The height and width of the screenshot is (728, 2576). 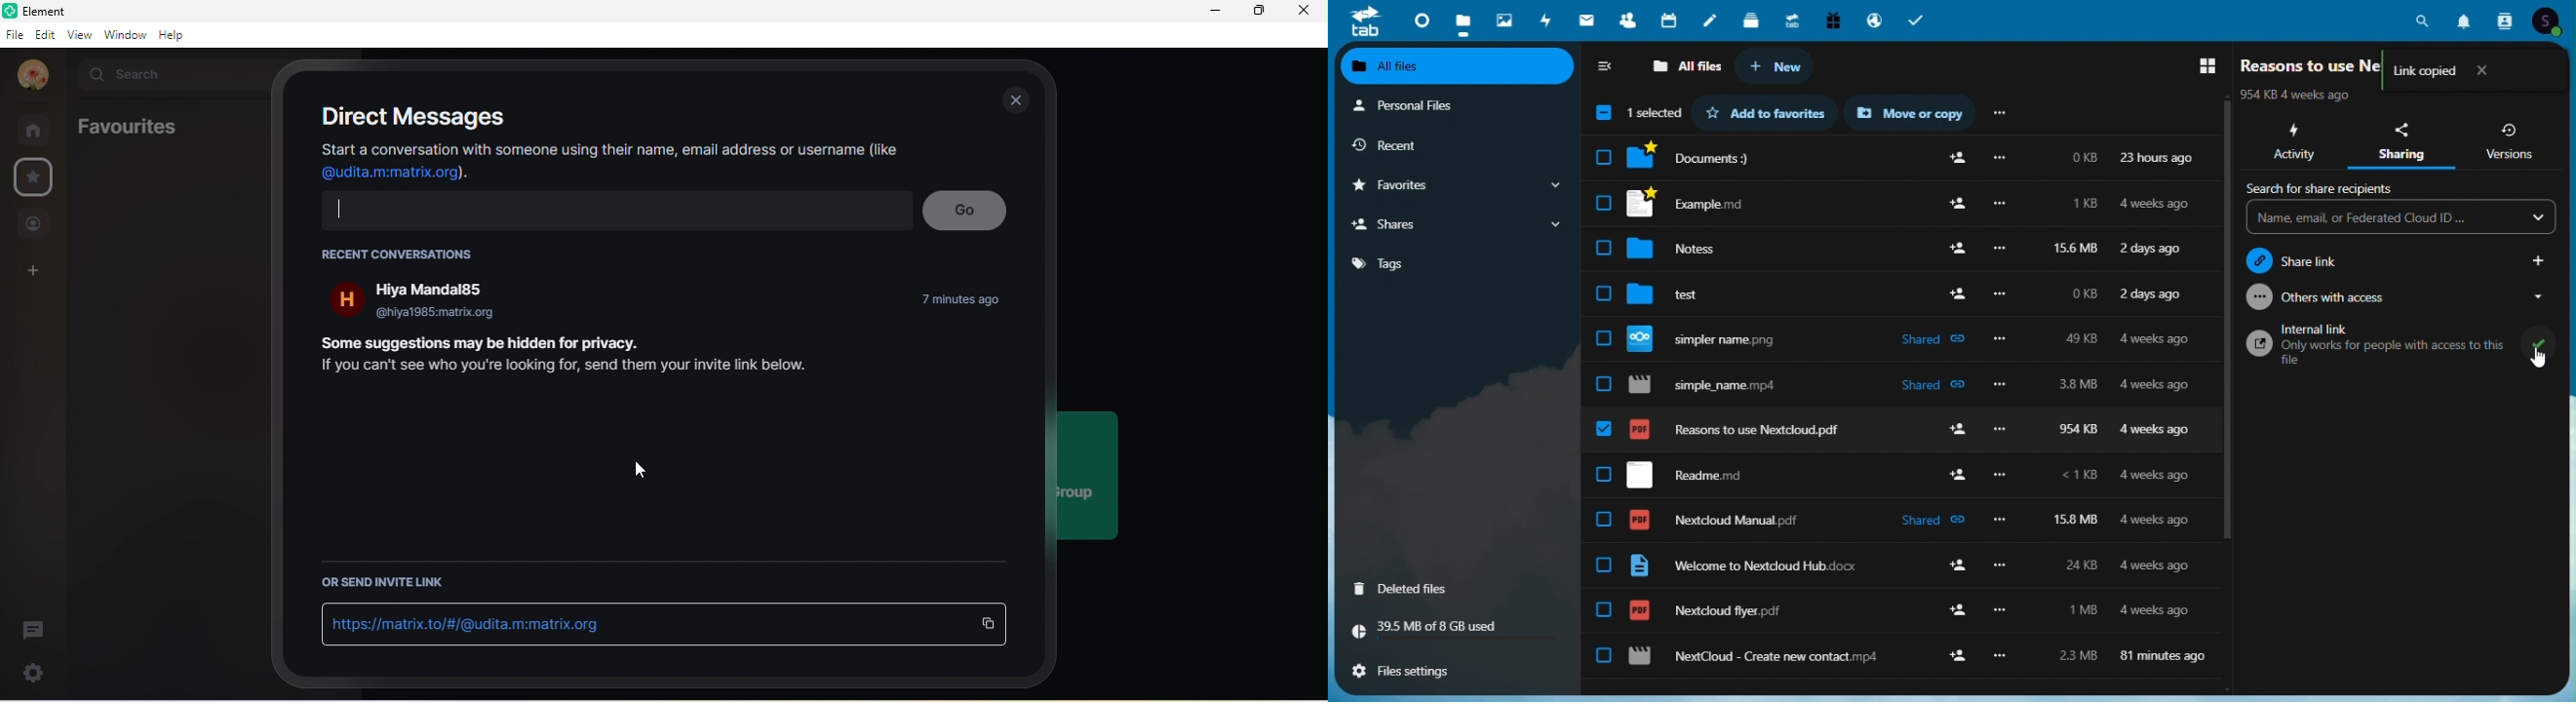 I want to click on File name, so click(x=2305, y=64).